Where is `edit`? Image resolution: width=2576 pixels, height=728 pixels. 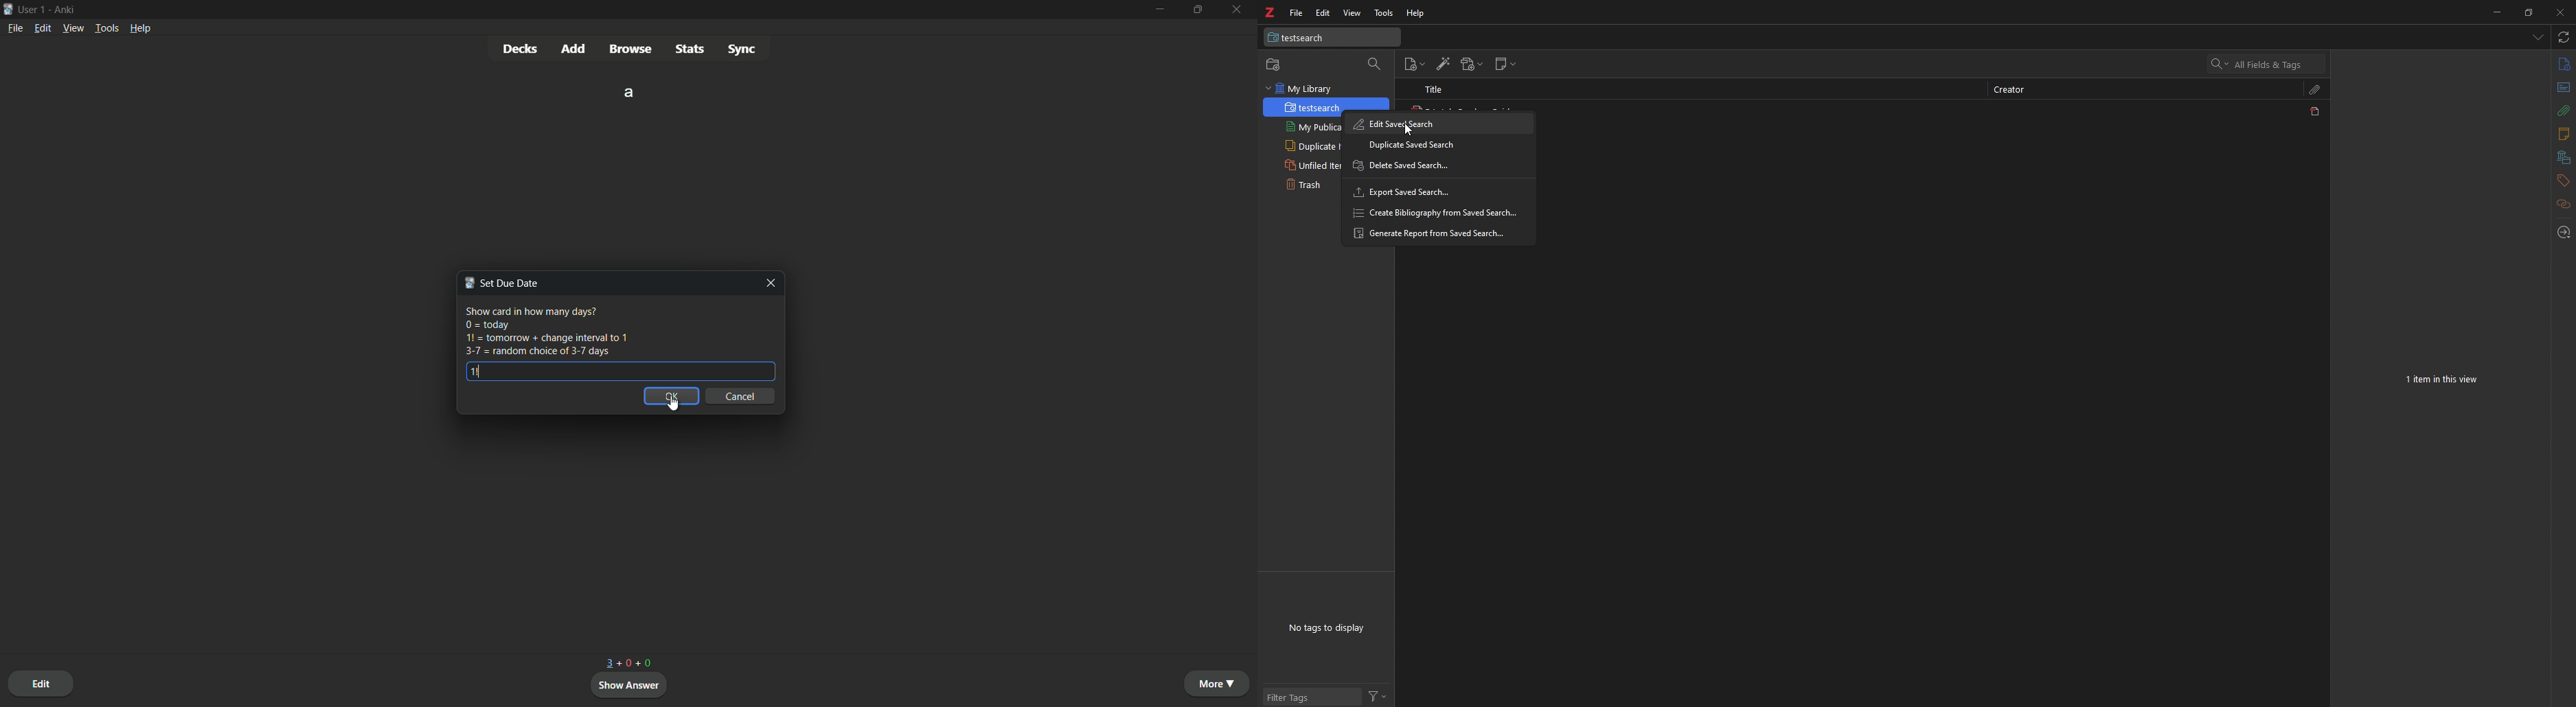 edit is located at coordinates (1323, 13).